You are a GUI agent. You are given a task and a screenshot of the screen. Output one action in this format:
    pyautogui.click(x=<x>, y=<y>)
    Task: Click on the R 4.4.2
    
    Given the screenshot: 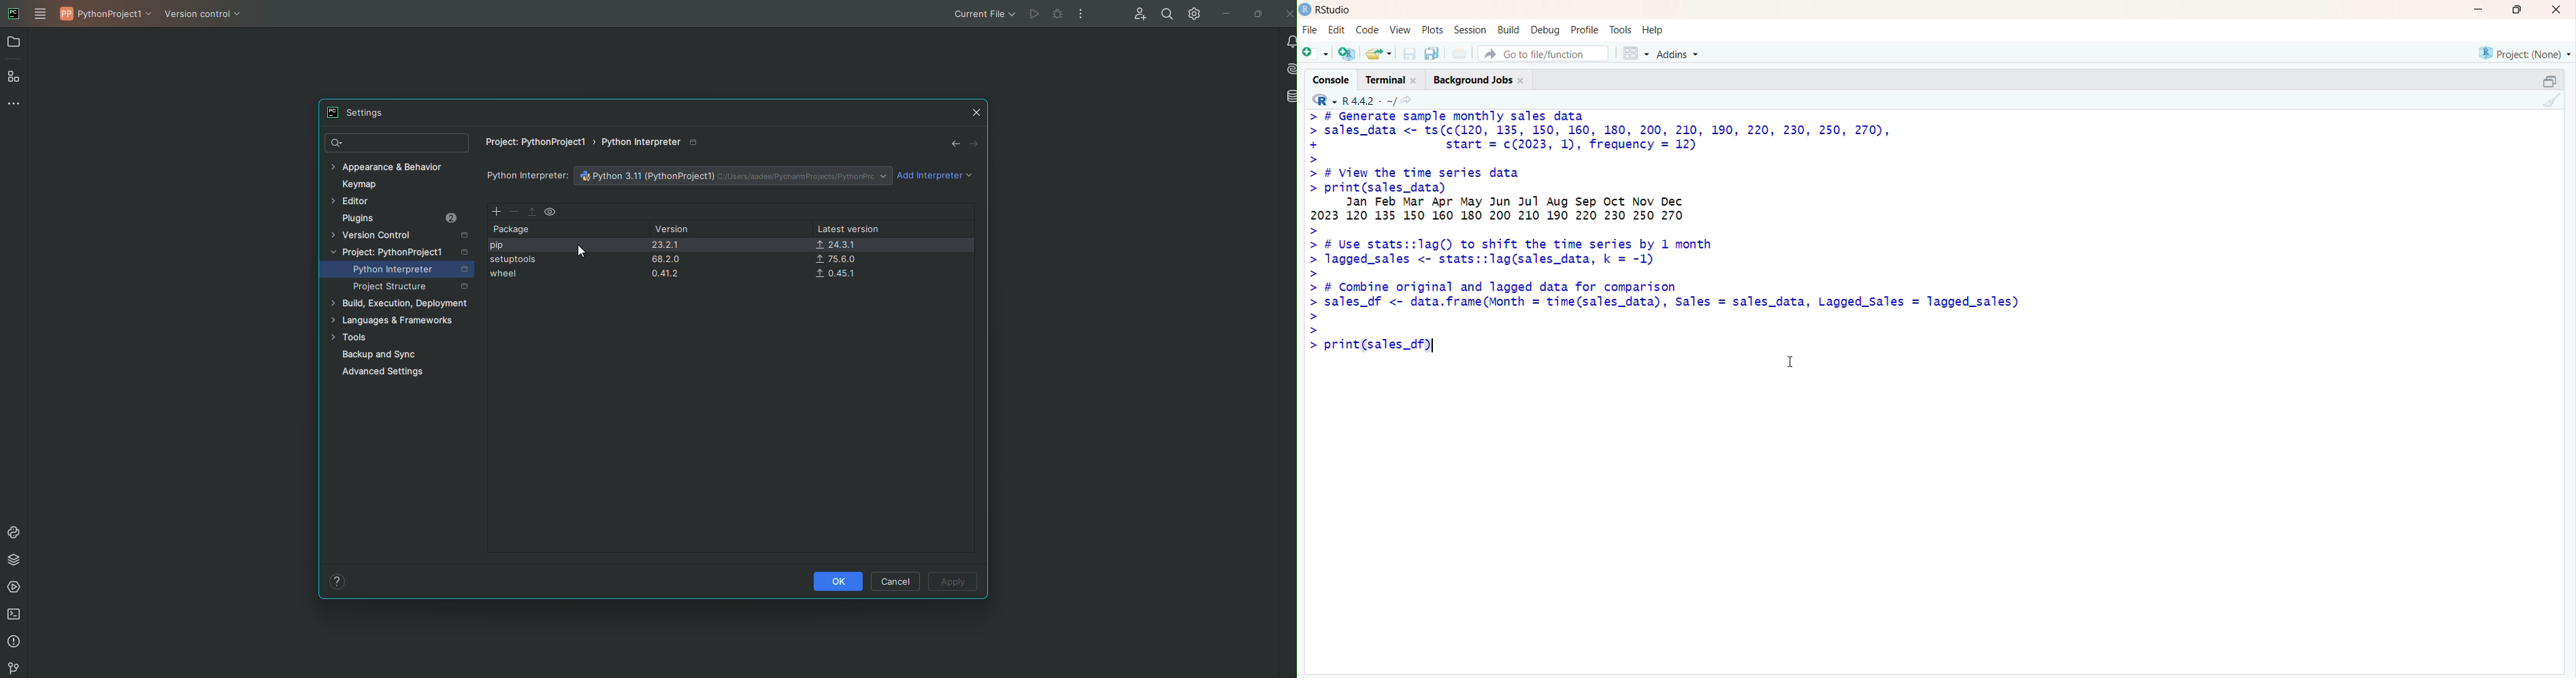 What is the action you would take?
    pyautogui.click(x=1354, y=101)
    